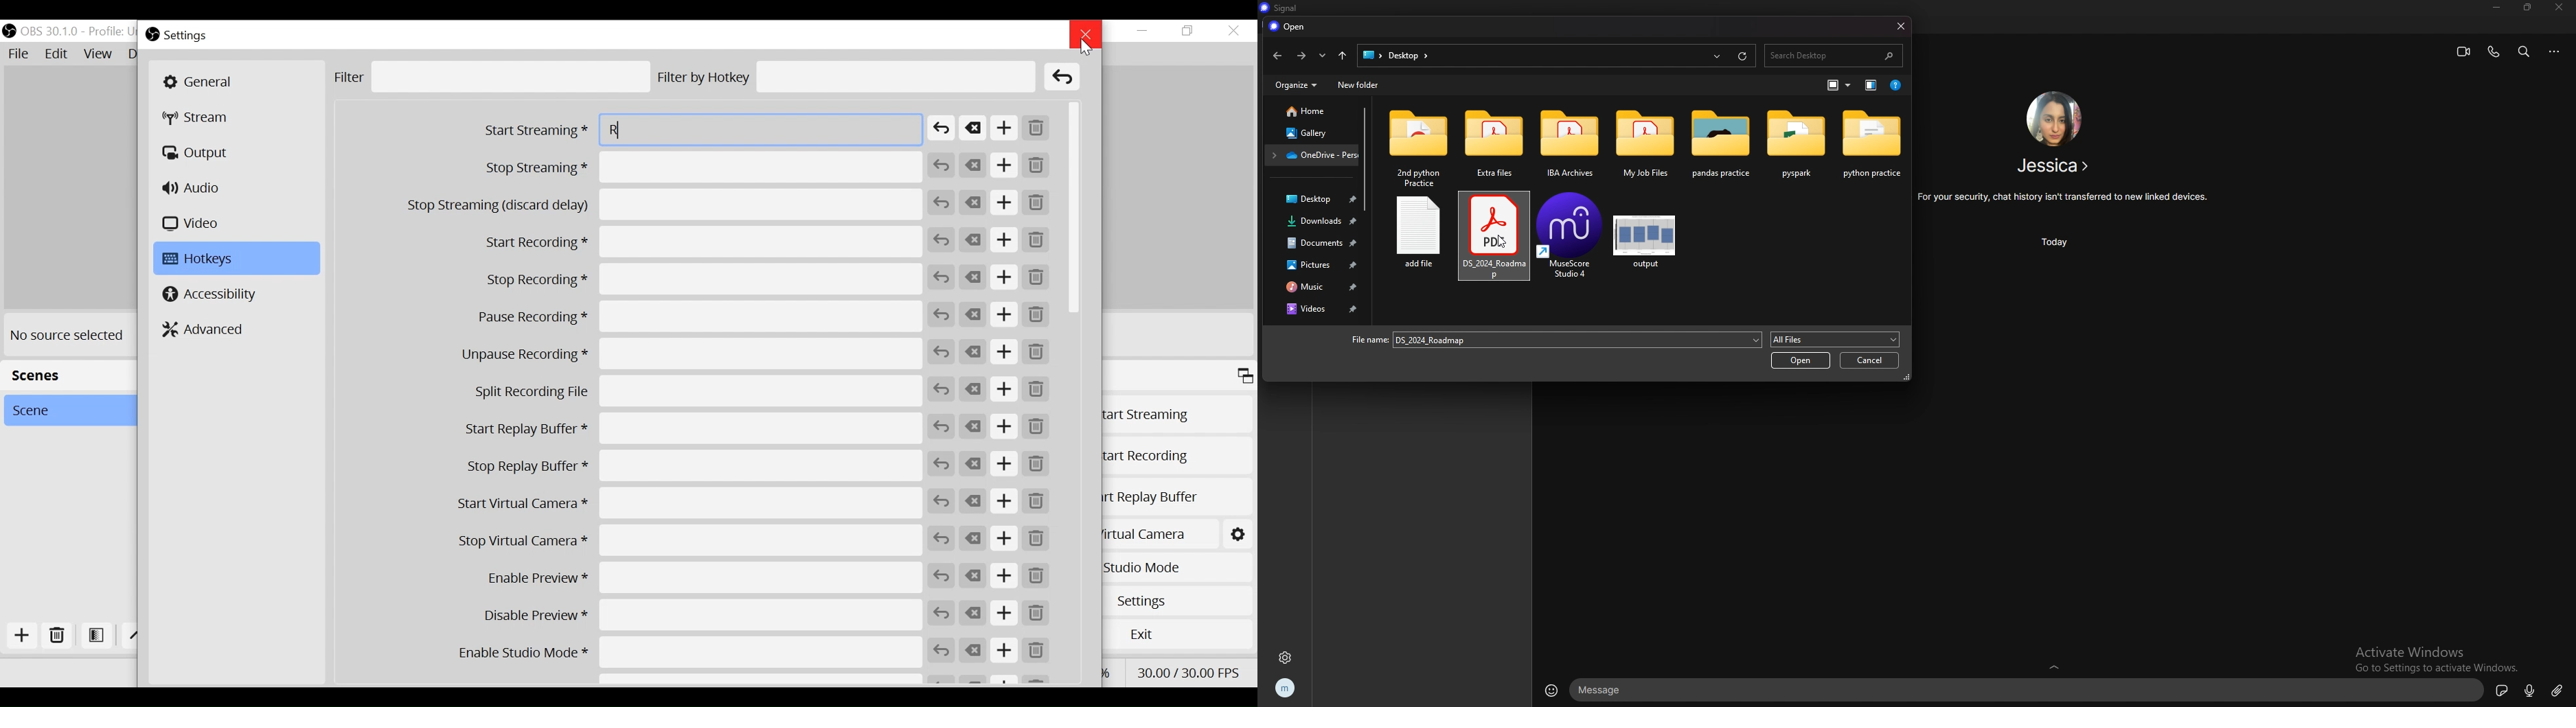 Image resolution: width=2576 pixels, height=728 pixels. I want to click on Settings, so click(1182, 600).